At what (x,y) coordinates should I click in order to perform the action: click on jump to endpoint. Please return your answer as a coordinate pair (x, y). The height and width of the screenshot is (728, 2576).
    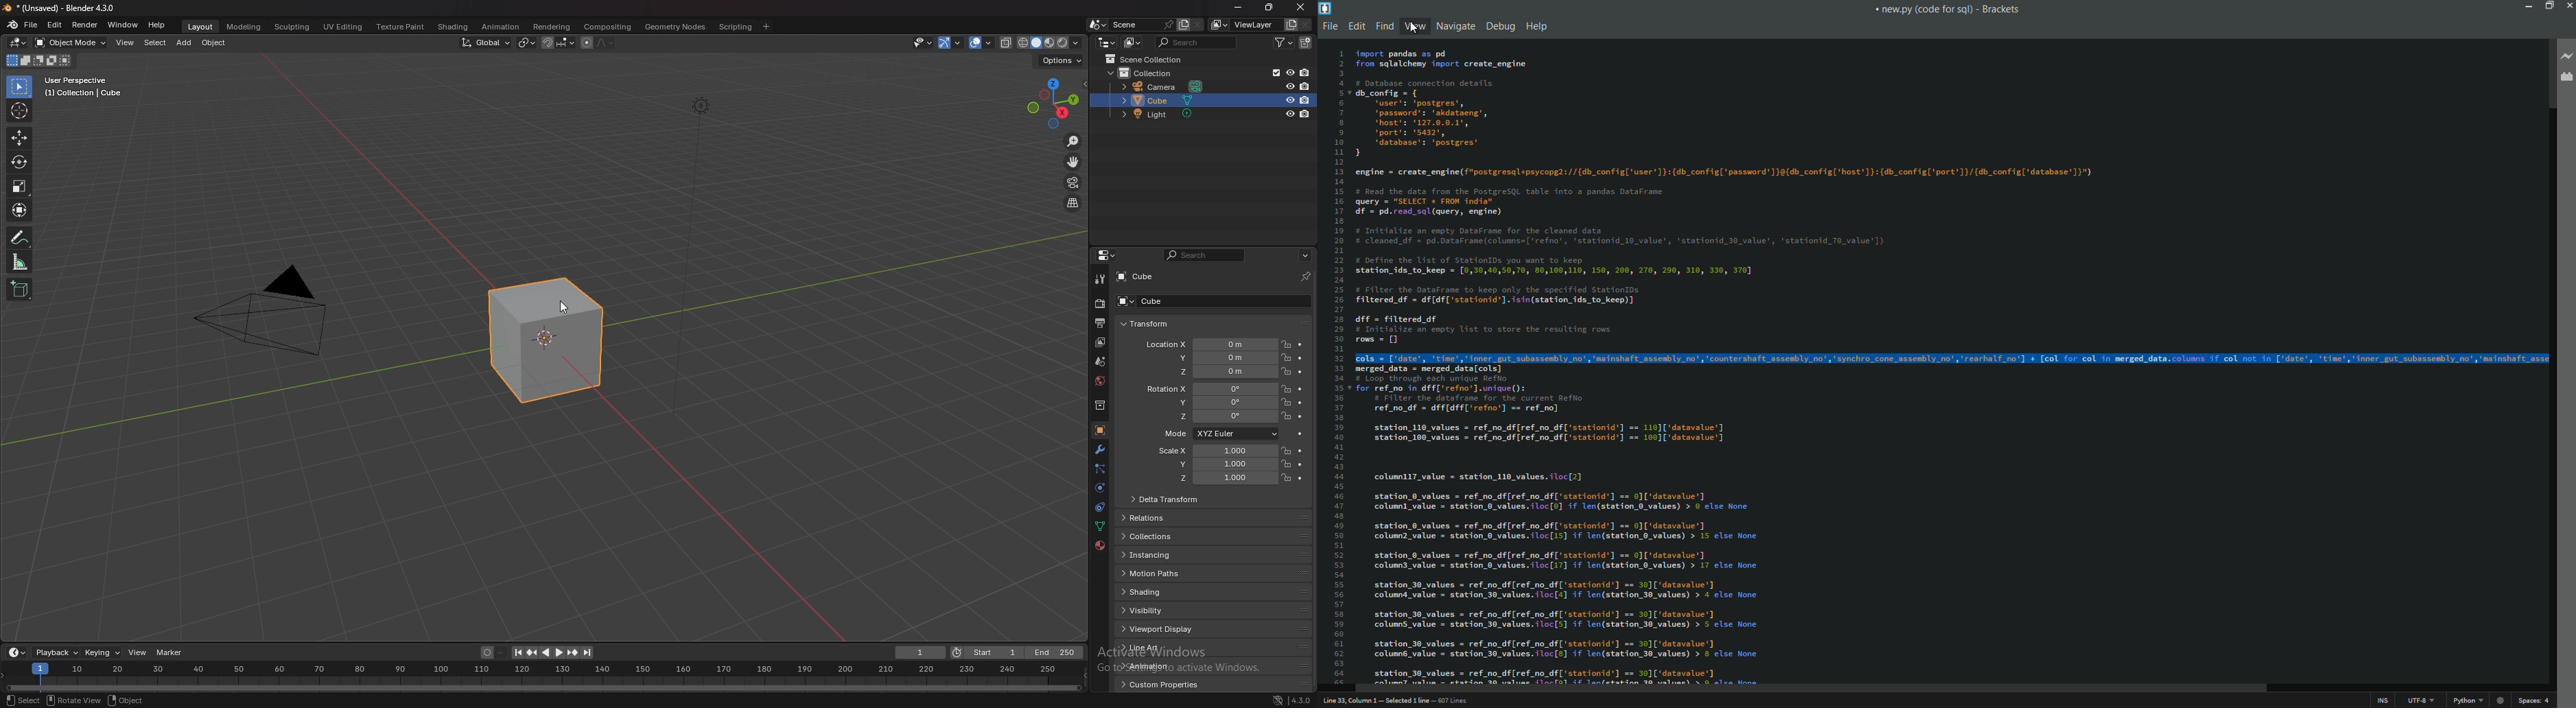
    Looking at the image, I should click on (588, 652).